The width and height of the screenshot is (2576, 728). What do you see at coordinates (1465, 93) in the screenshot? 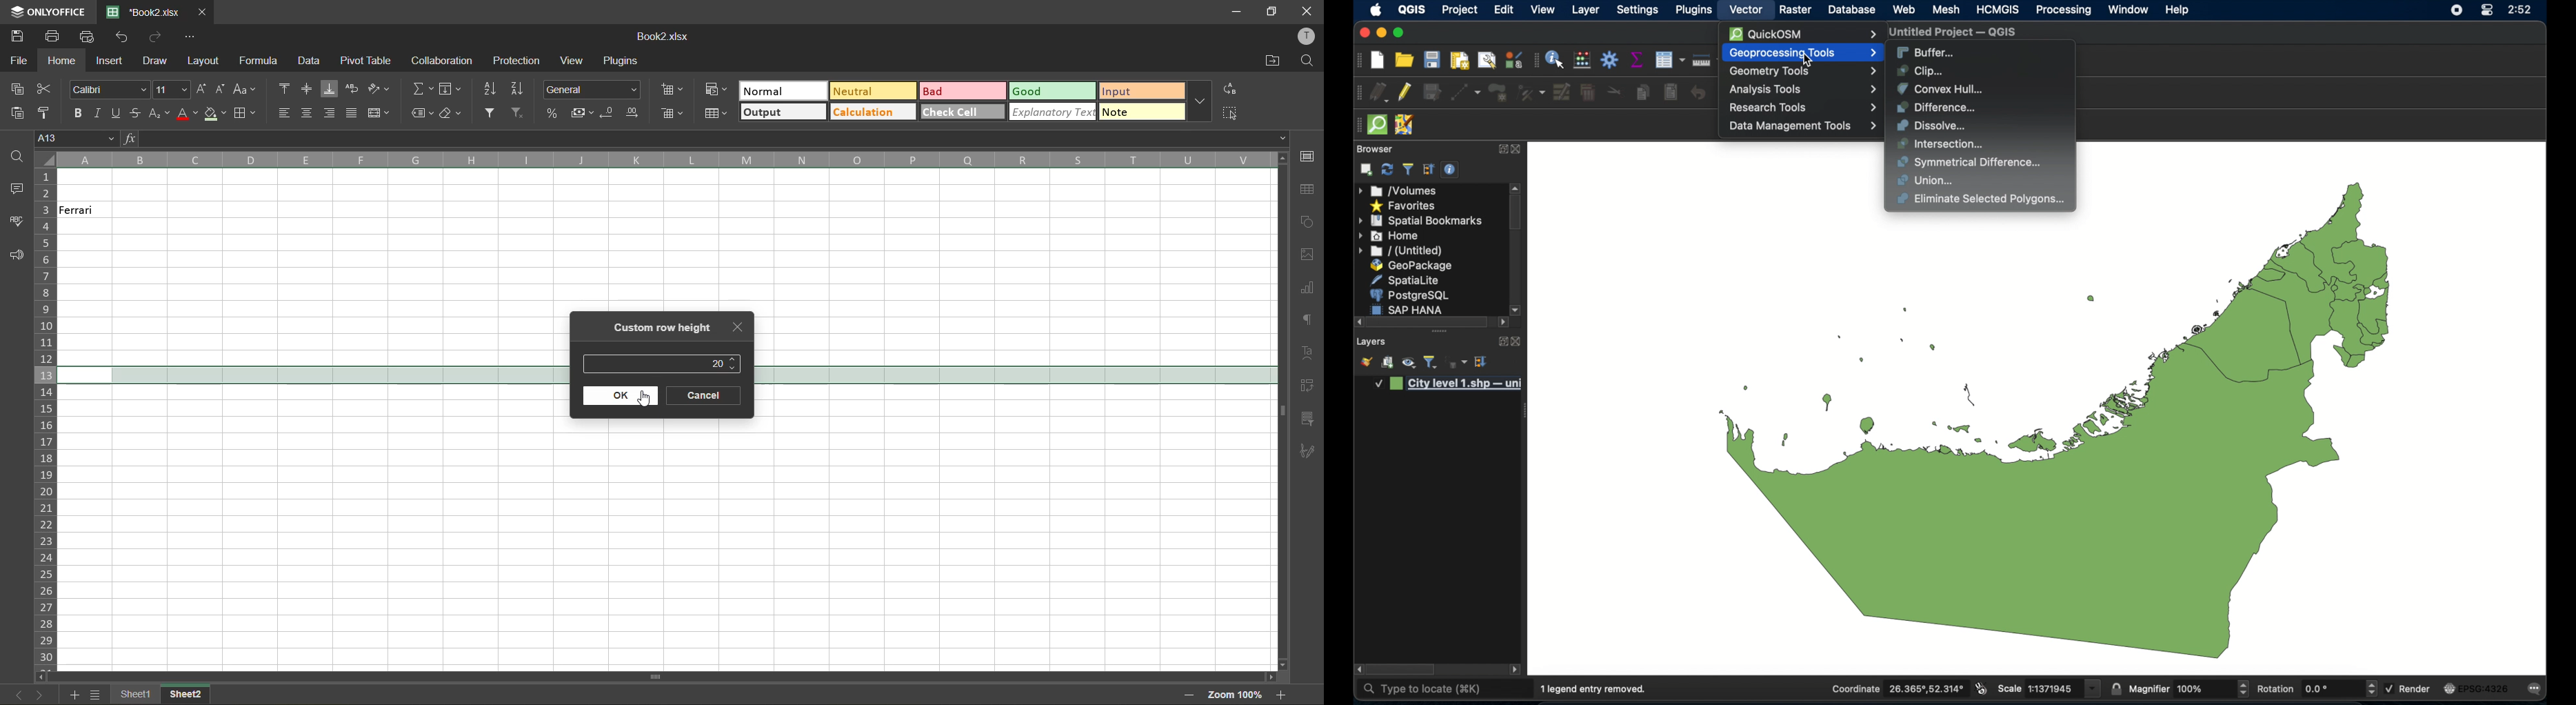
I see `digitize with segment` at bounding box center [1465, 93].